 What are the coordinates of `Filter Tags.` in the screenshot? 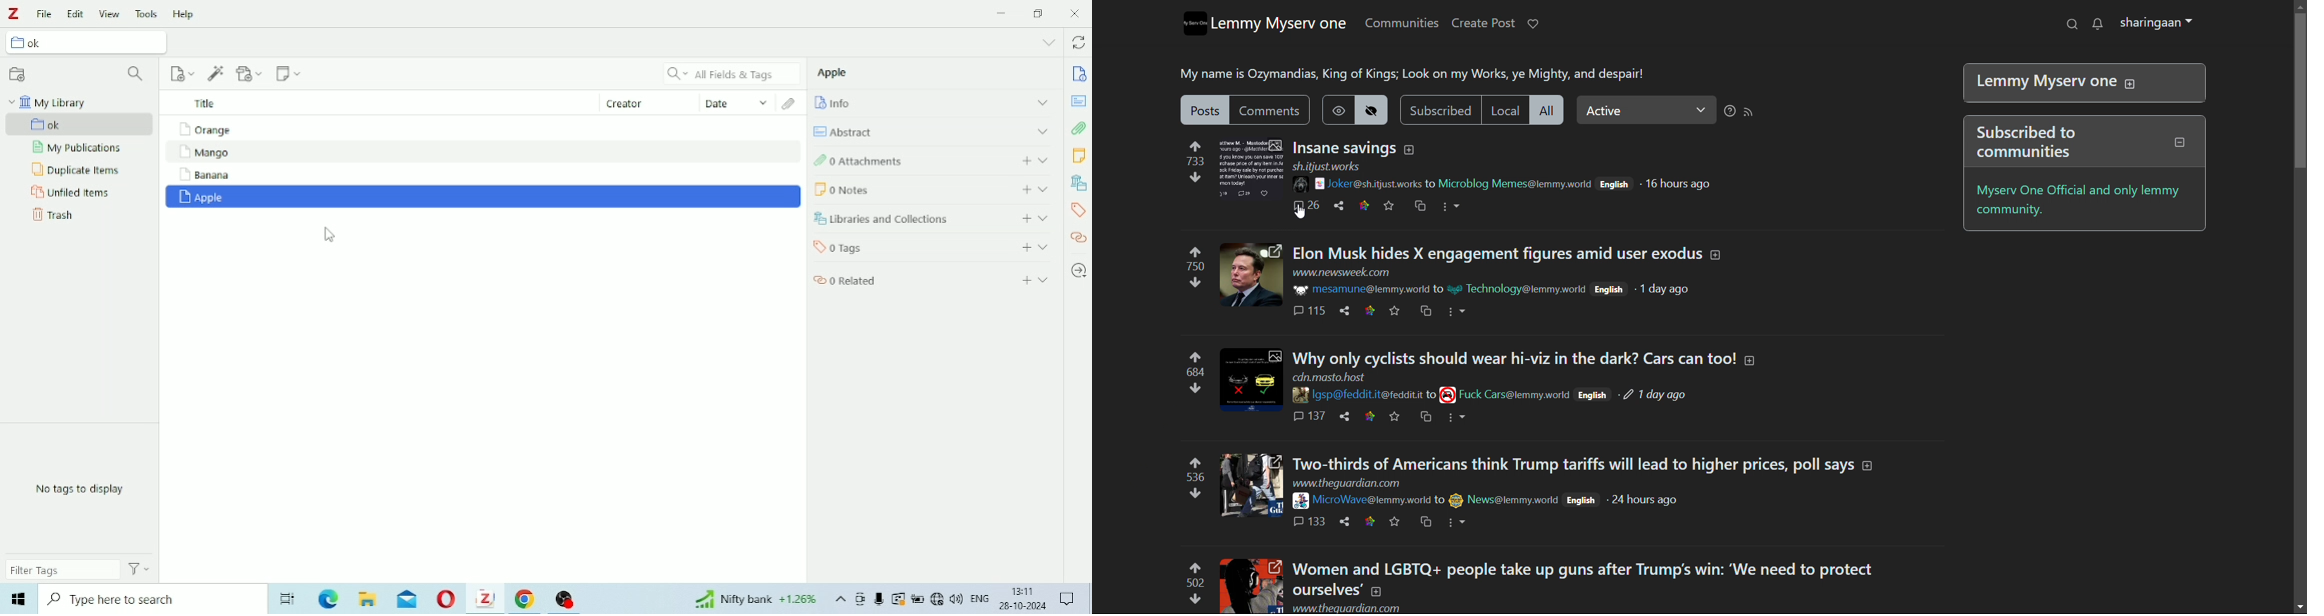 It's located at (81, 571).